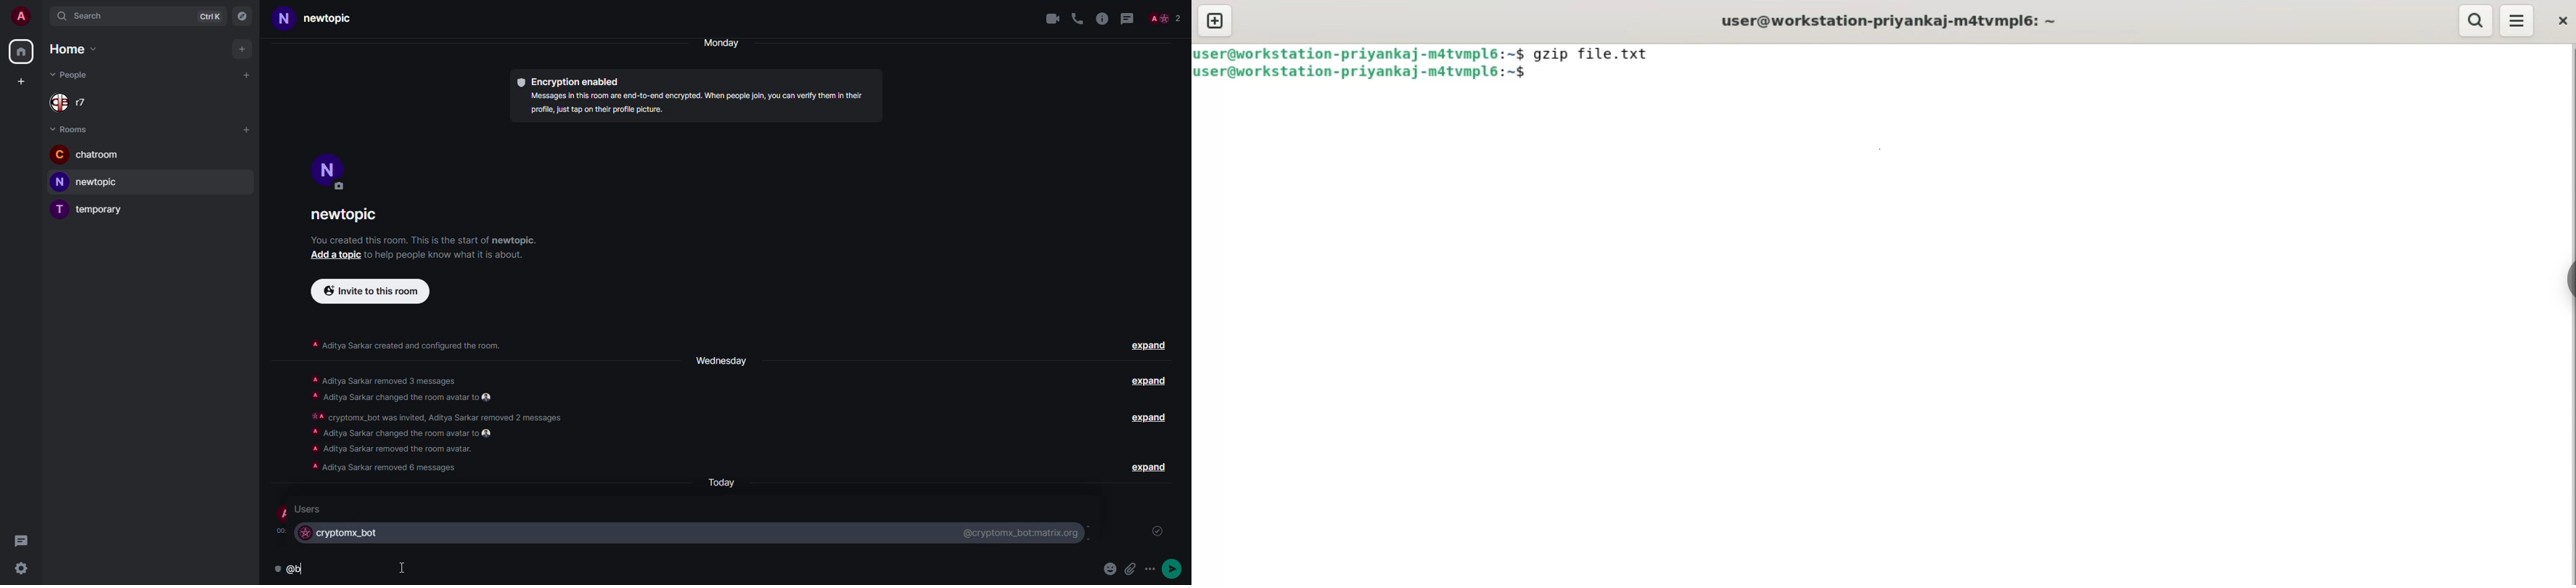 The height and width of the screenshot is (588, 2576). What do you see at coordinates (341, 532) in the screenshot?
I see `bot` at bounding box center [341, 532].